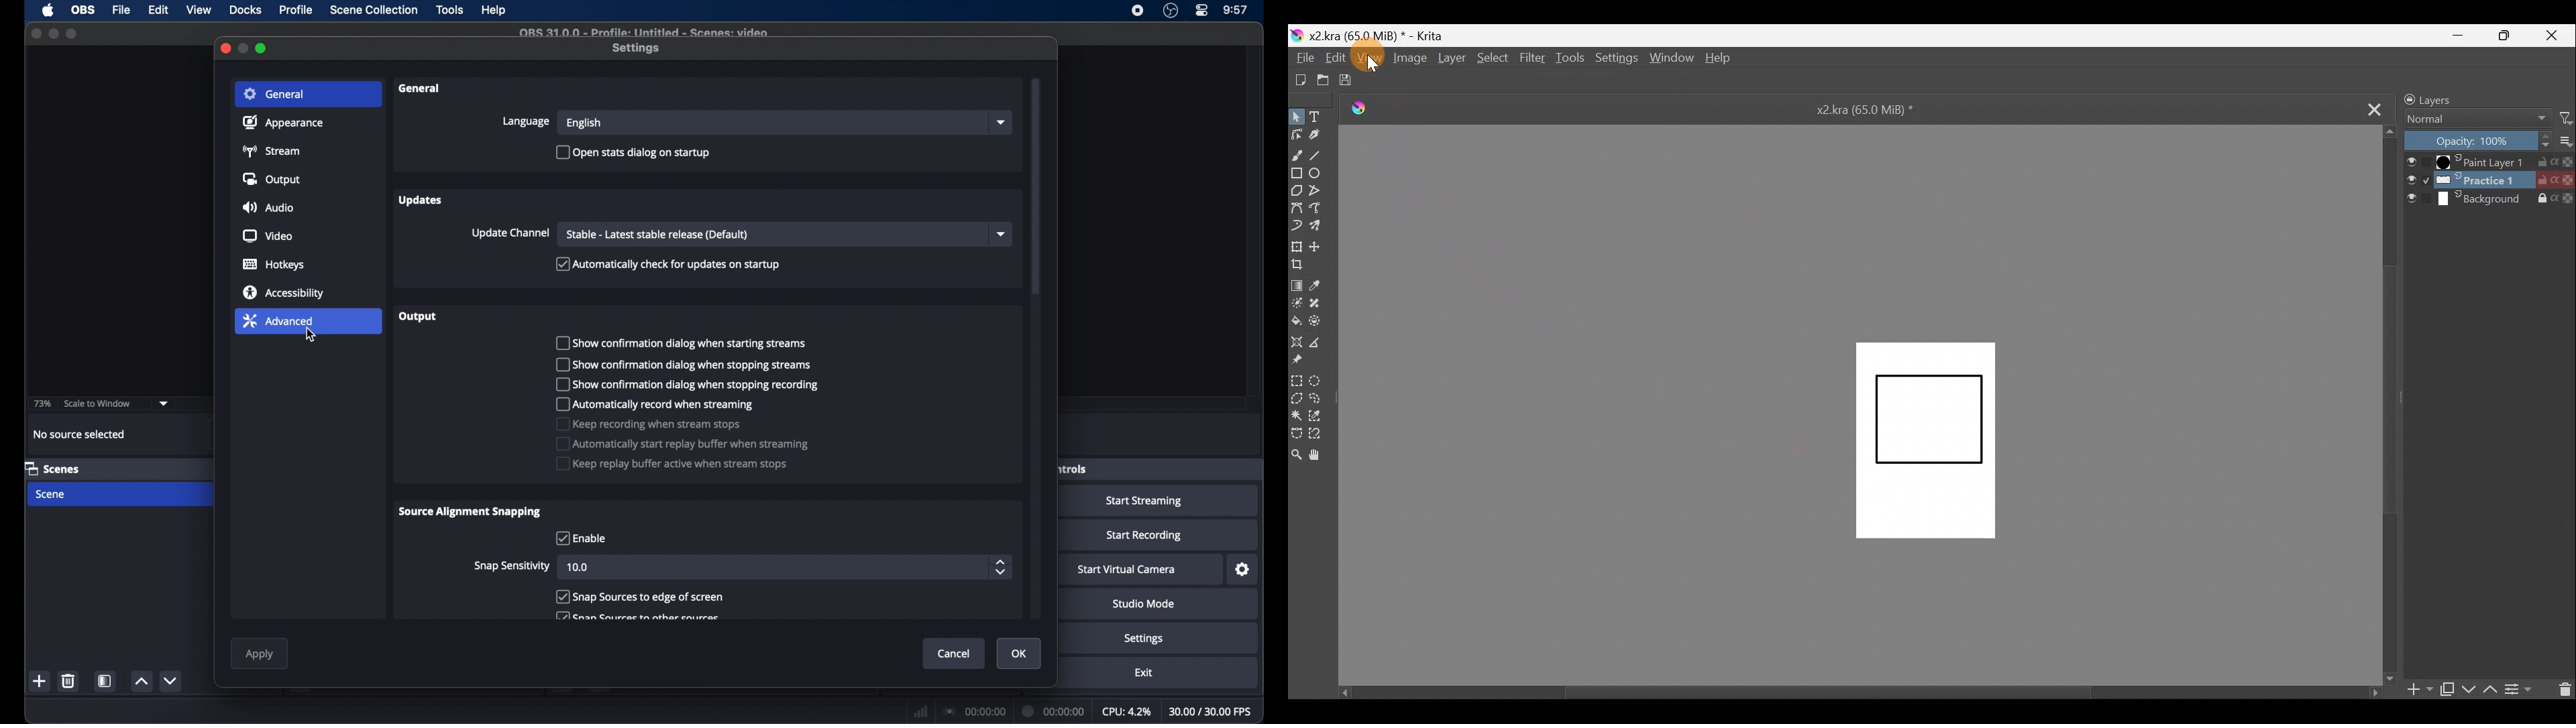 The image size is (2576, 728). Describe the element at coordinates (225, 48) in the screenshot. I see `close` at that location.